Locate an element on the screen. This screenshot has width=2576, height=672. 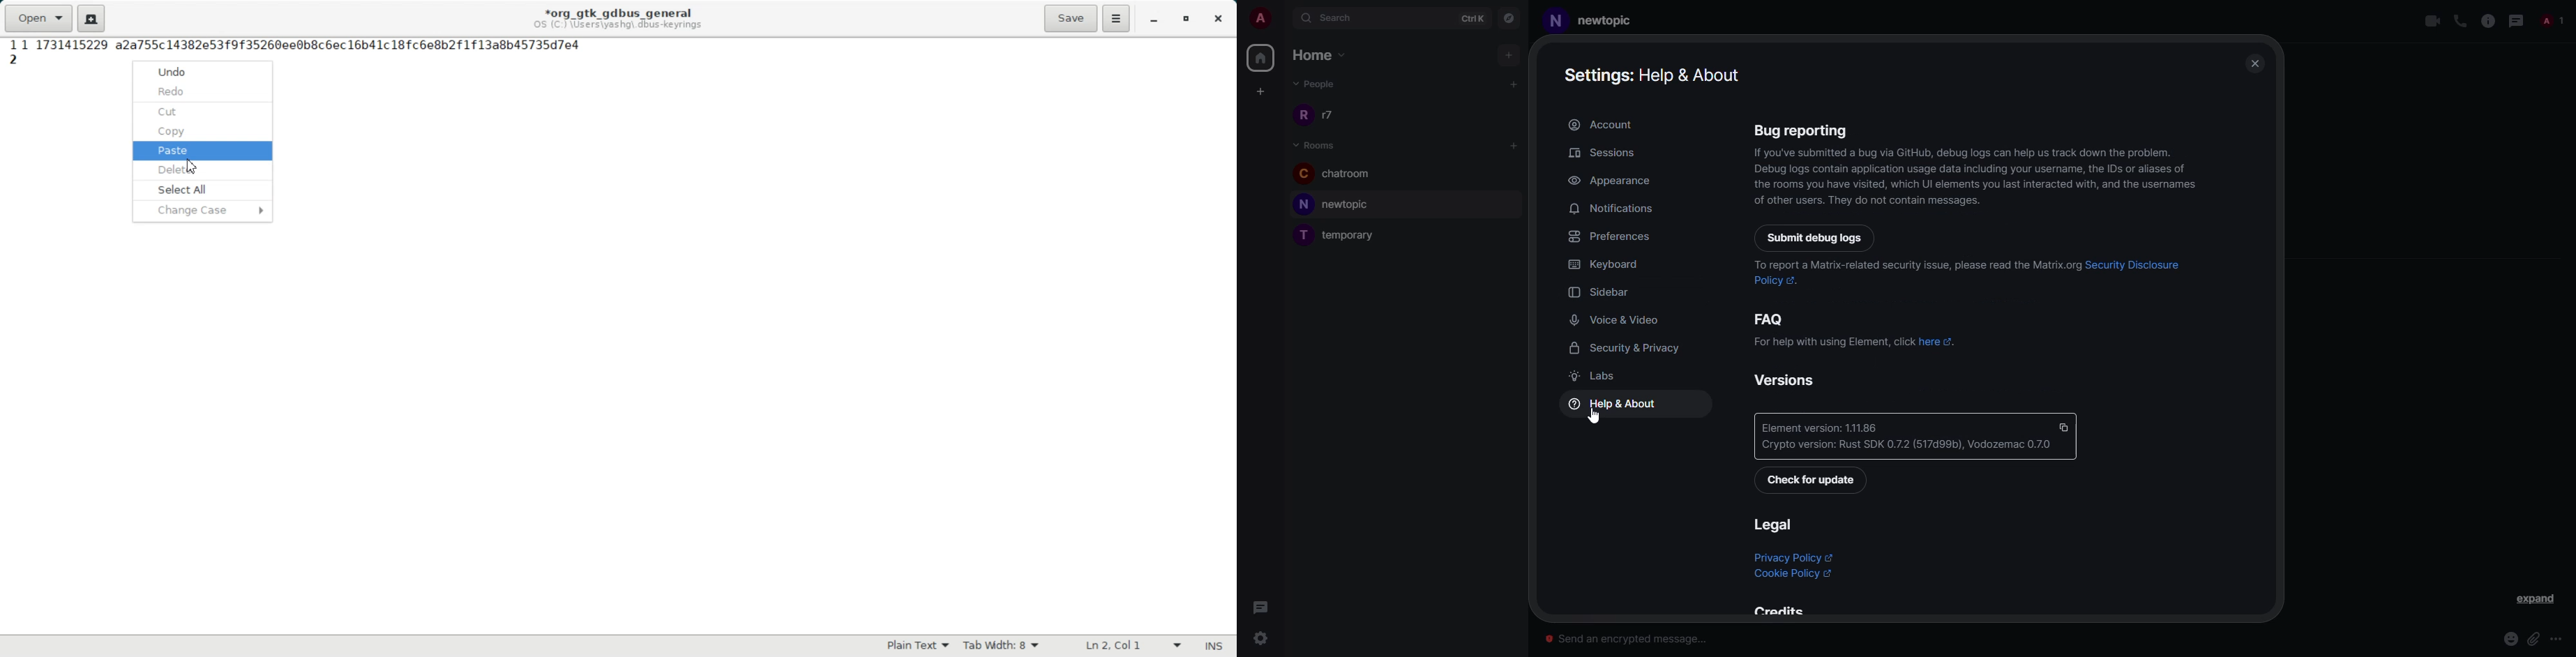
here is located at coordinates (1938, 341).